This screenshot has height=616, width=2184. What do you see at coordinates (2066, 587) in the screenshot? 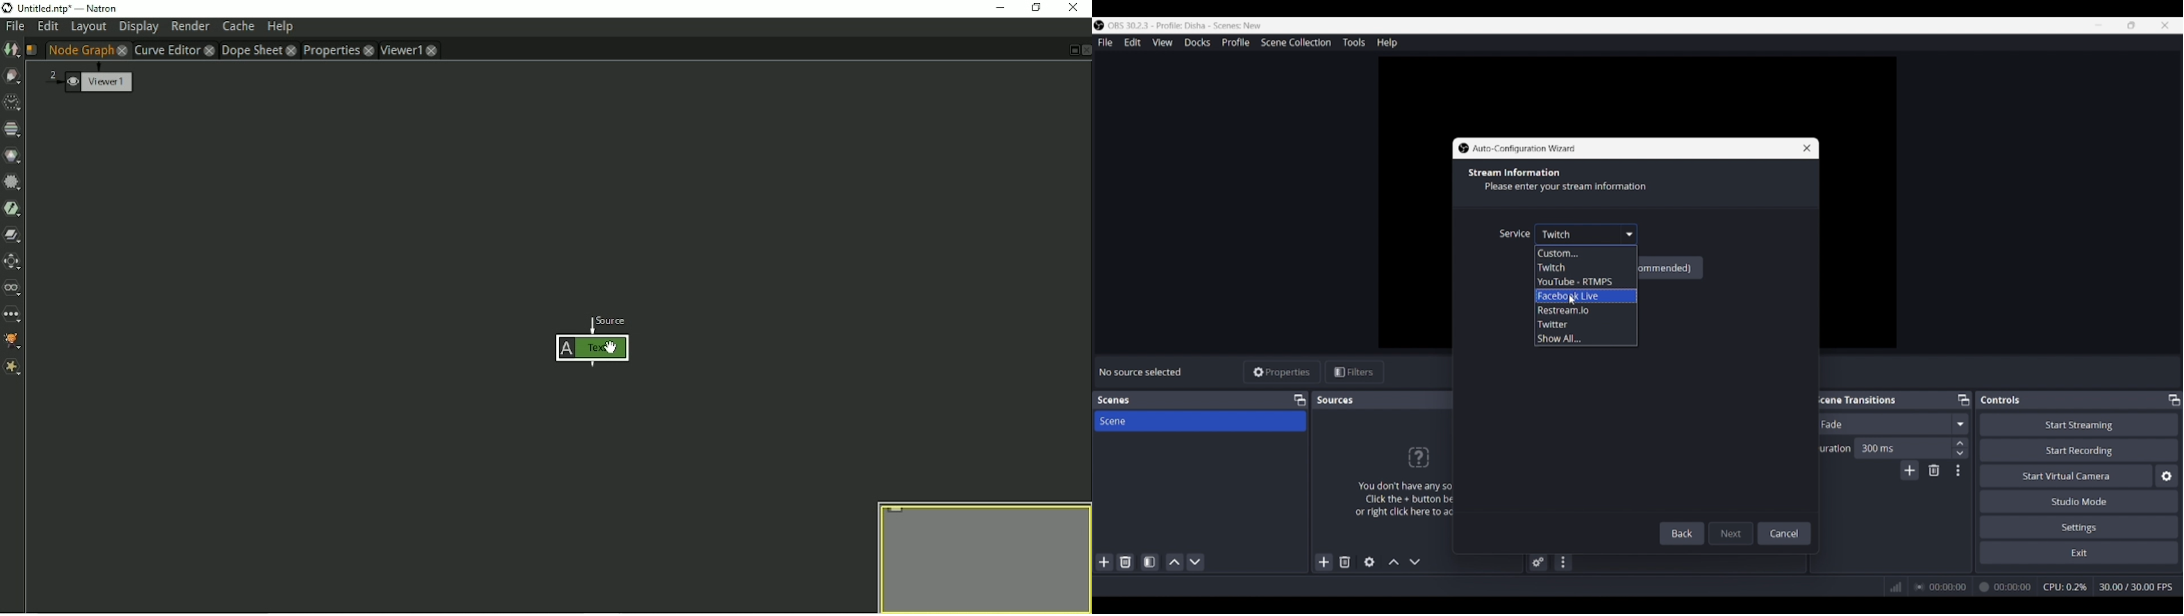
I see `CPU` at bounding box center [2066, 587].